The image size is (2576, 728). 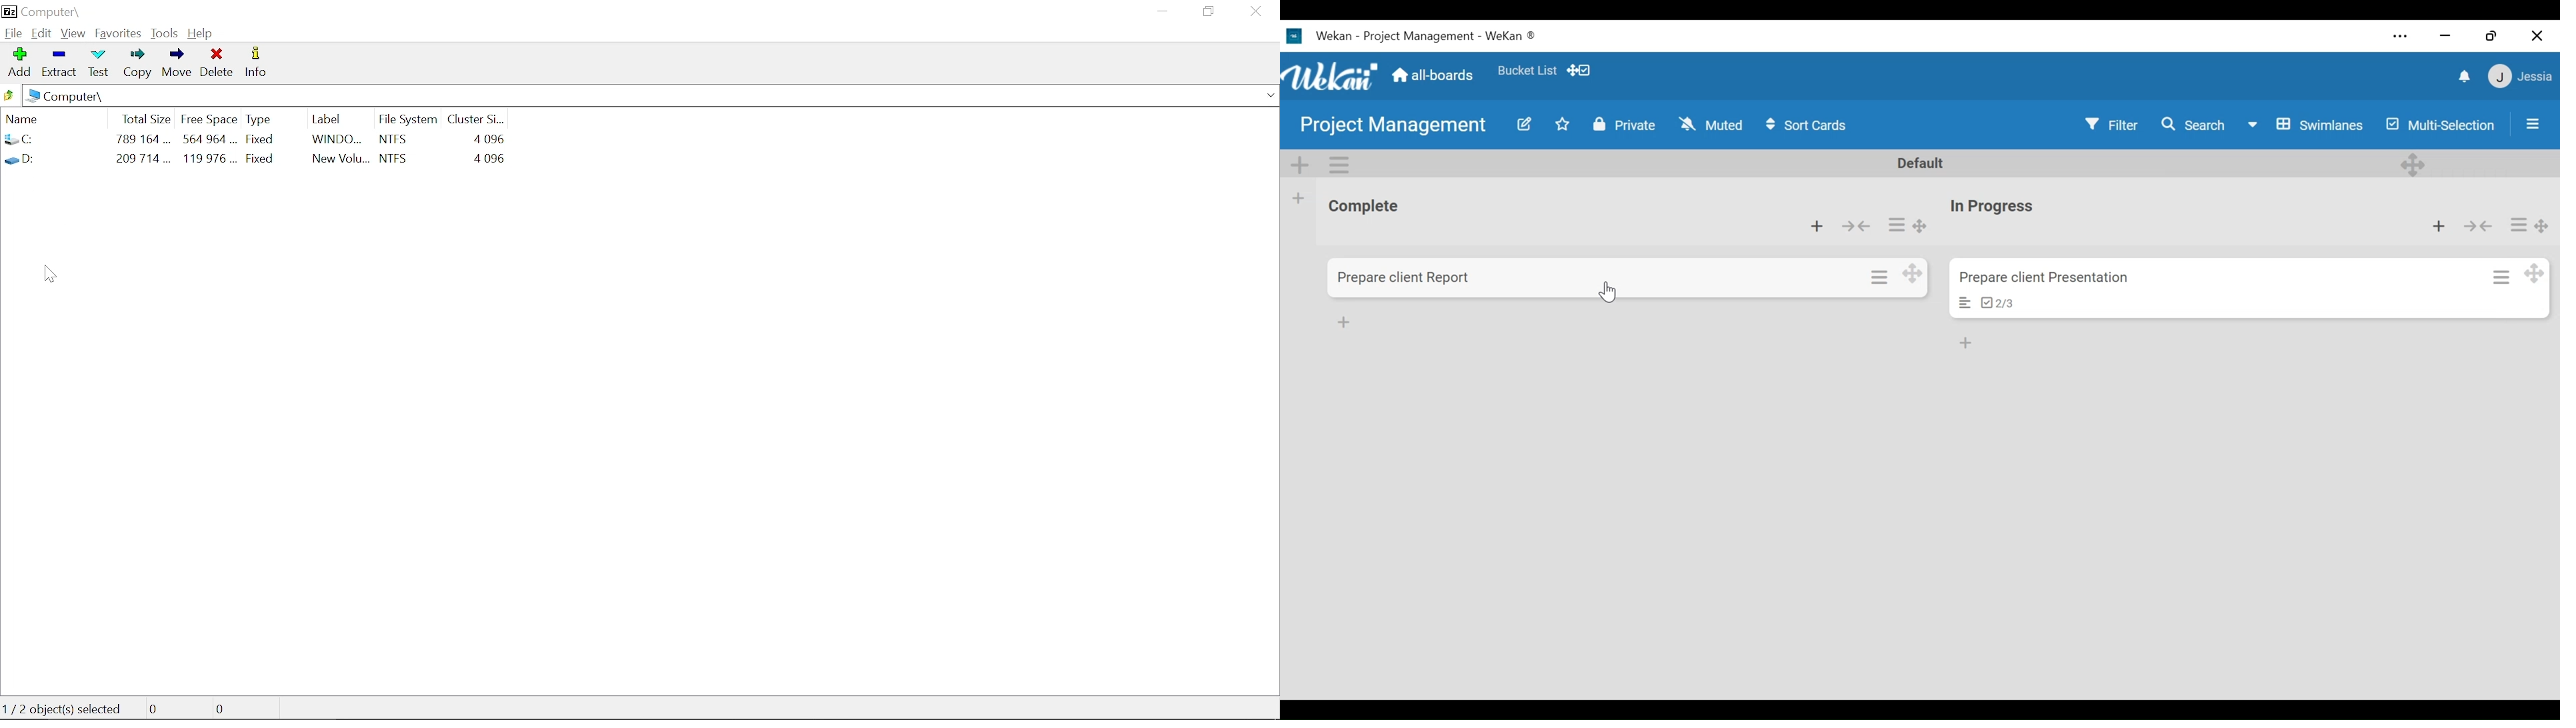 I want to click on Add card to the top of the list, so click(x=1818, y=227).